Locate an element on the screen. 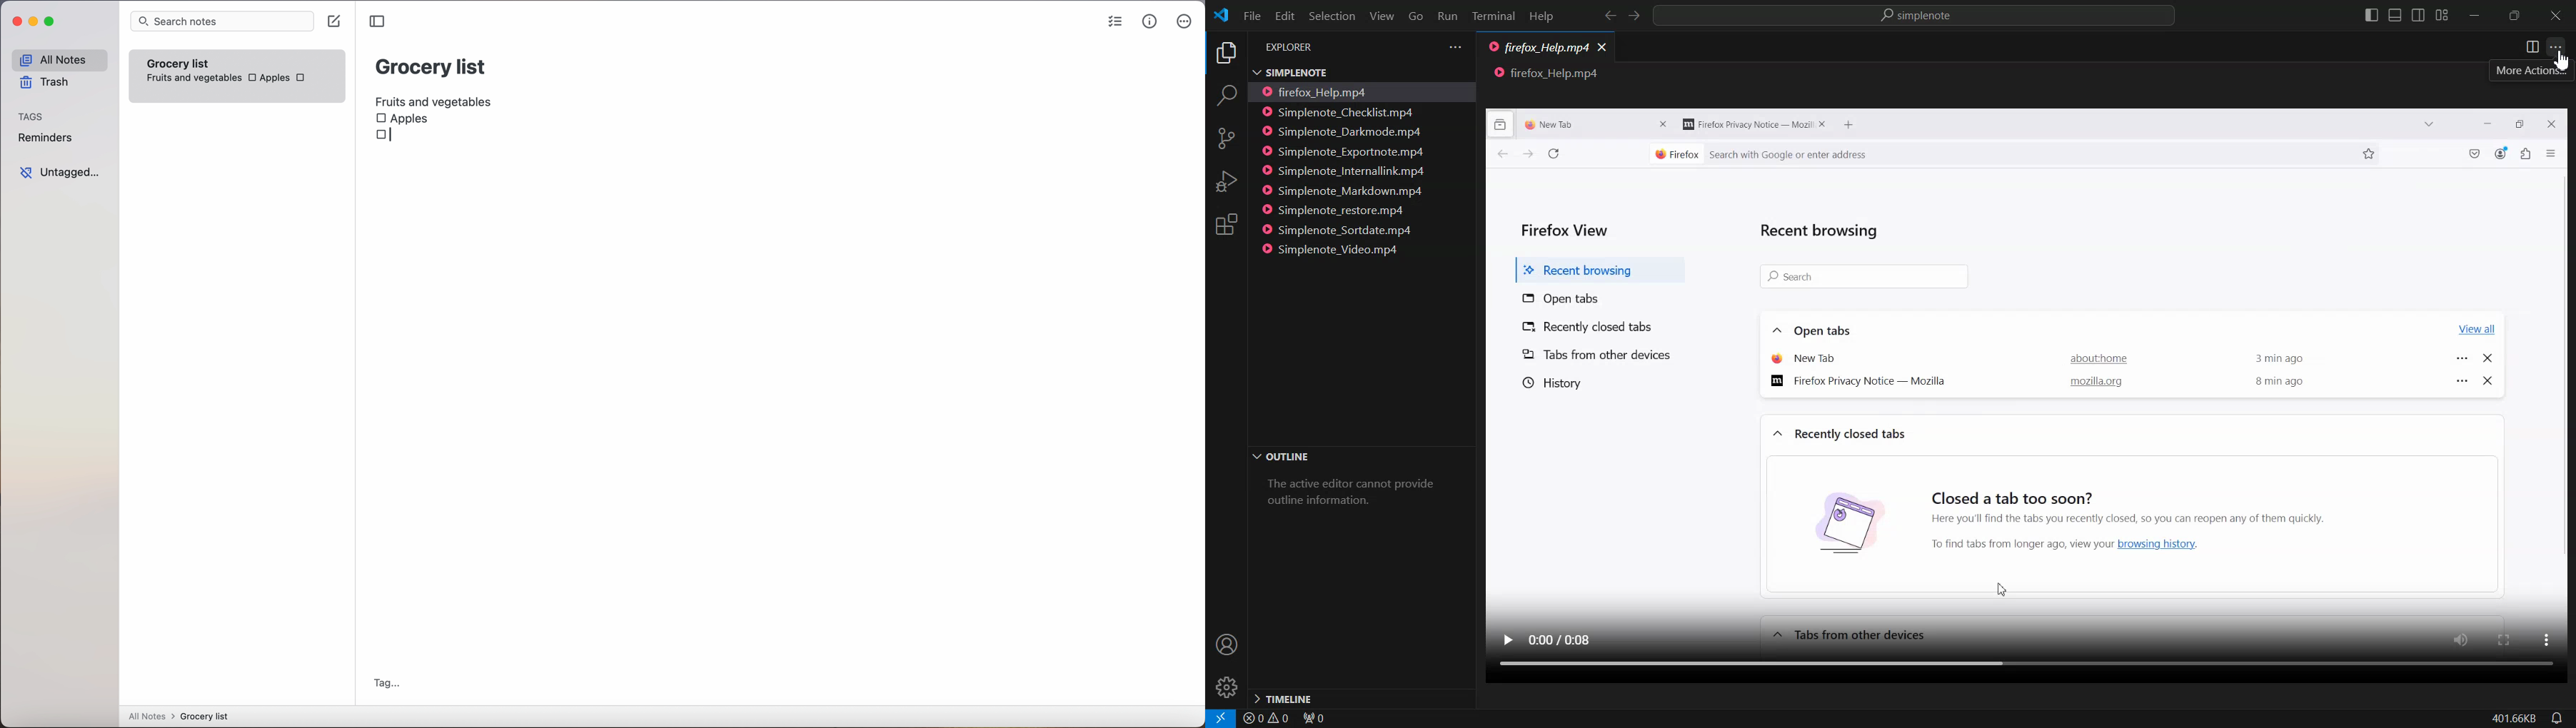 Image resolution: width=2576 pixels, height=728 pixels. 3 min ago is located at coordinates (2283, 355).